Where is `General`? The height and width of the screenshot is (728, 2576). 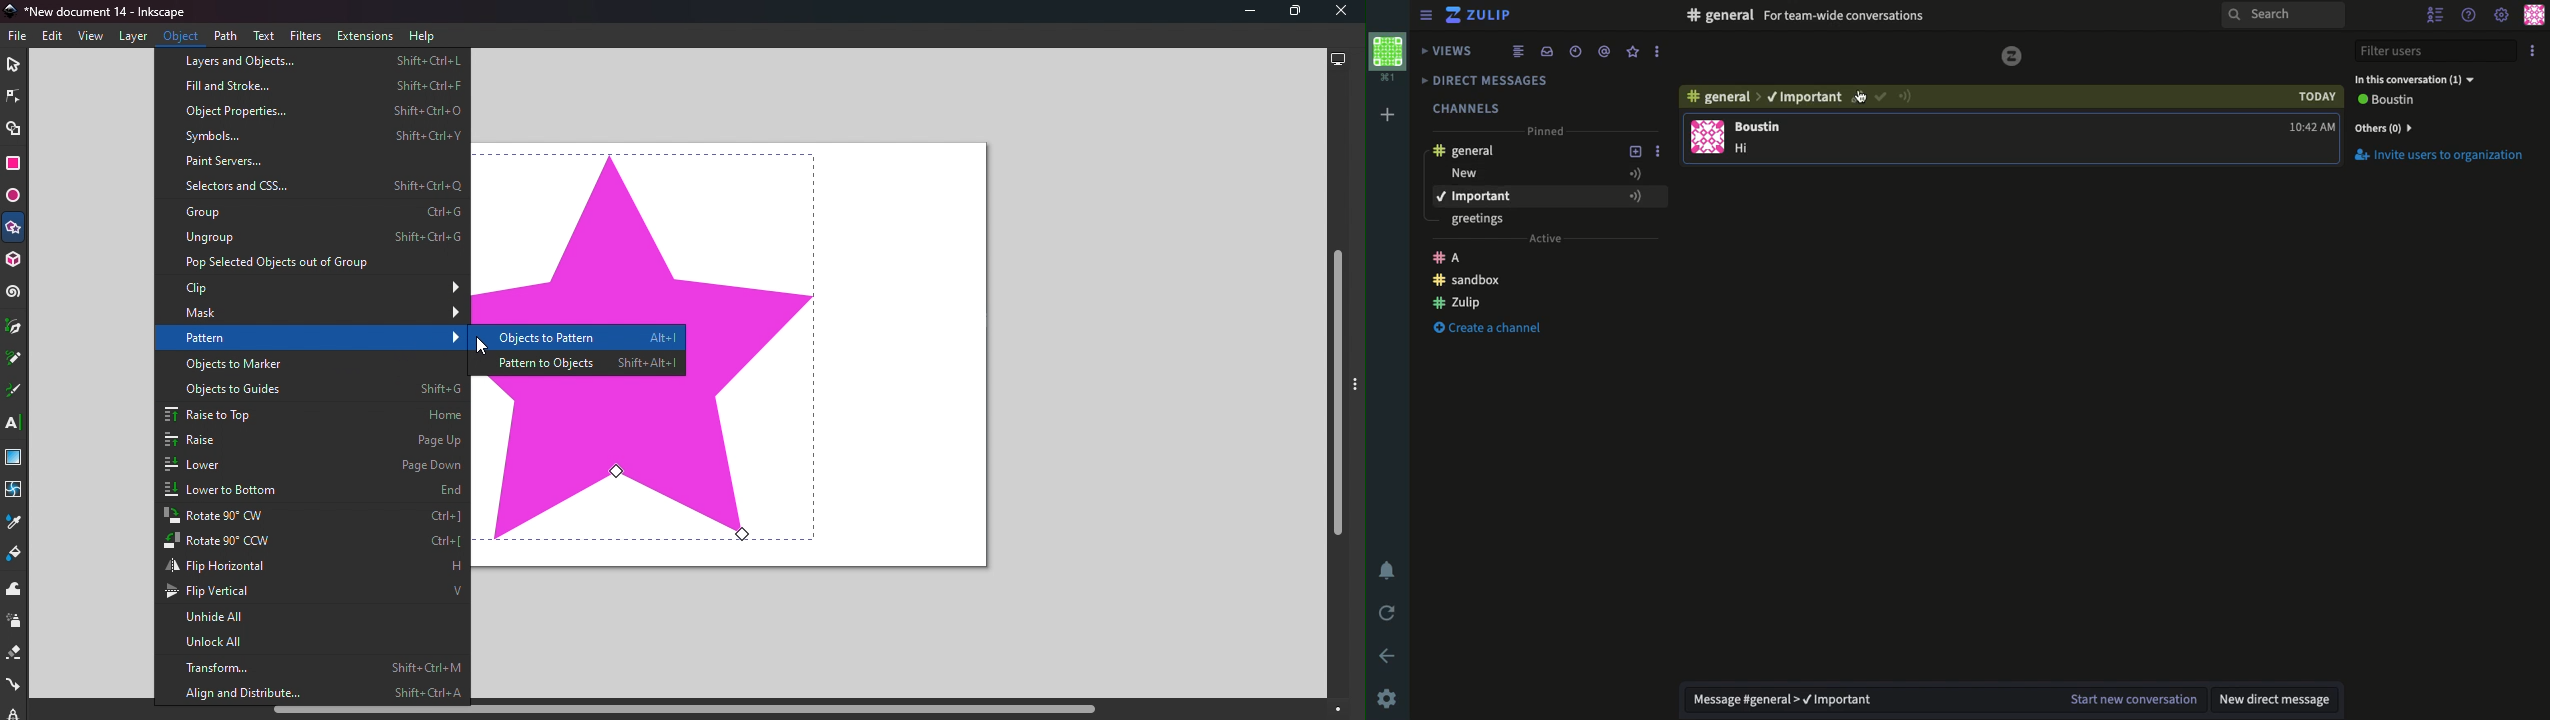 General is located at coordinates (1471, 150).